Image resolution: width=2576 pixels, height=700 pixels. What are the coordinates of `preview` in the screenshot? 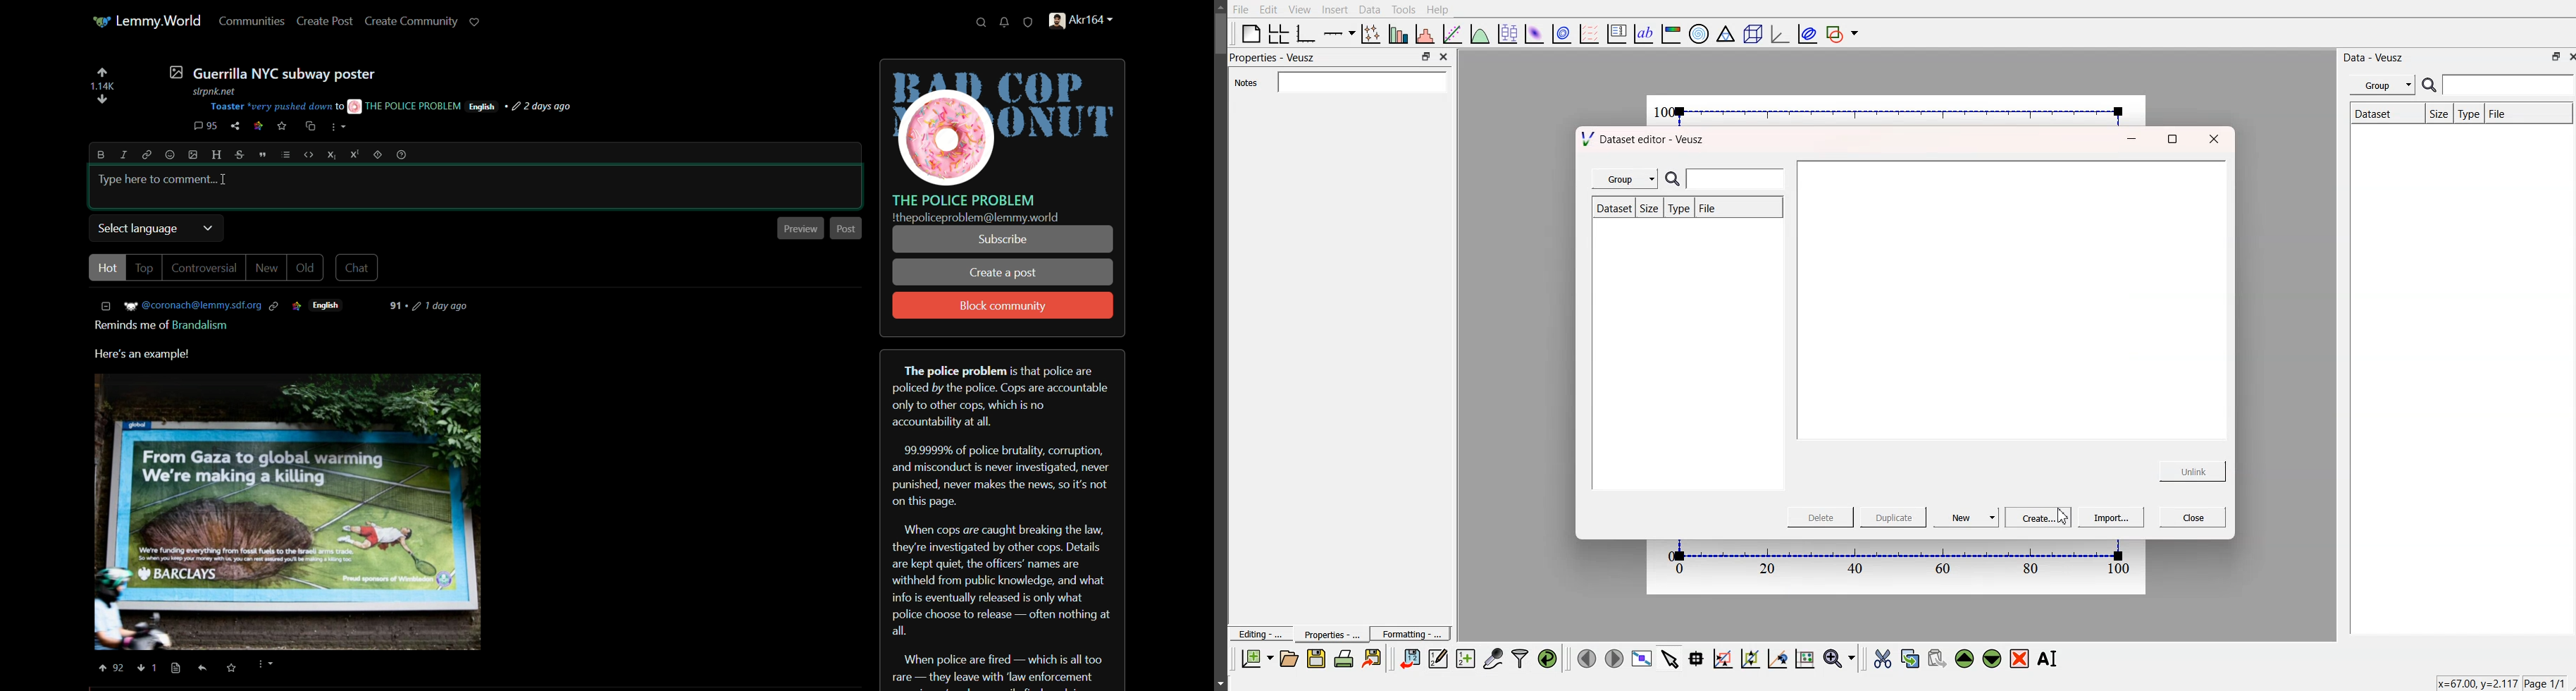 It's located at (800, 229).